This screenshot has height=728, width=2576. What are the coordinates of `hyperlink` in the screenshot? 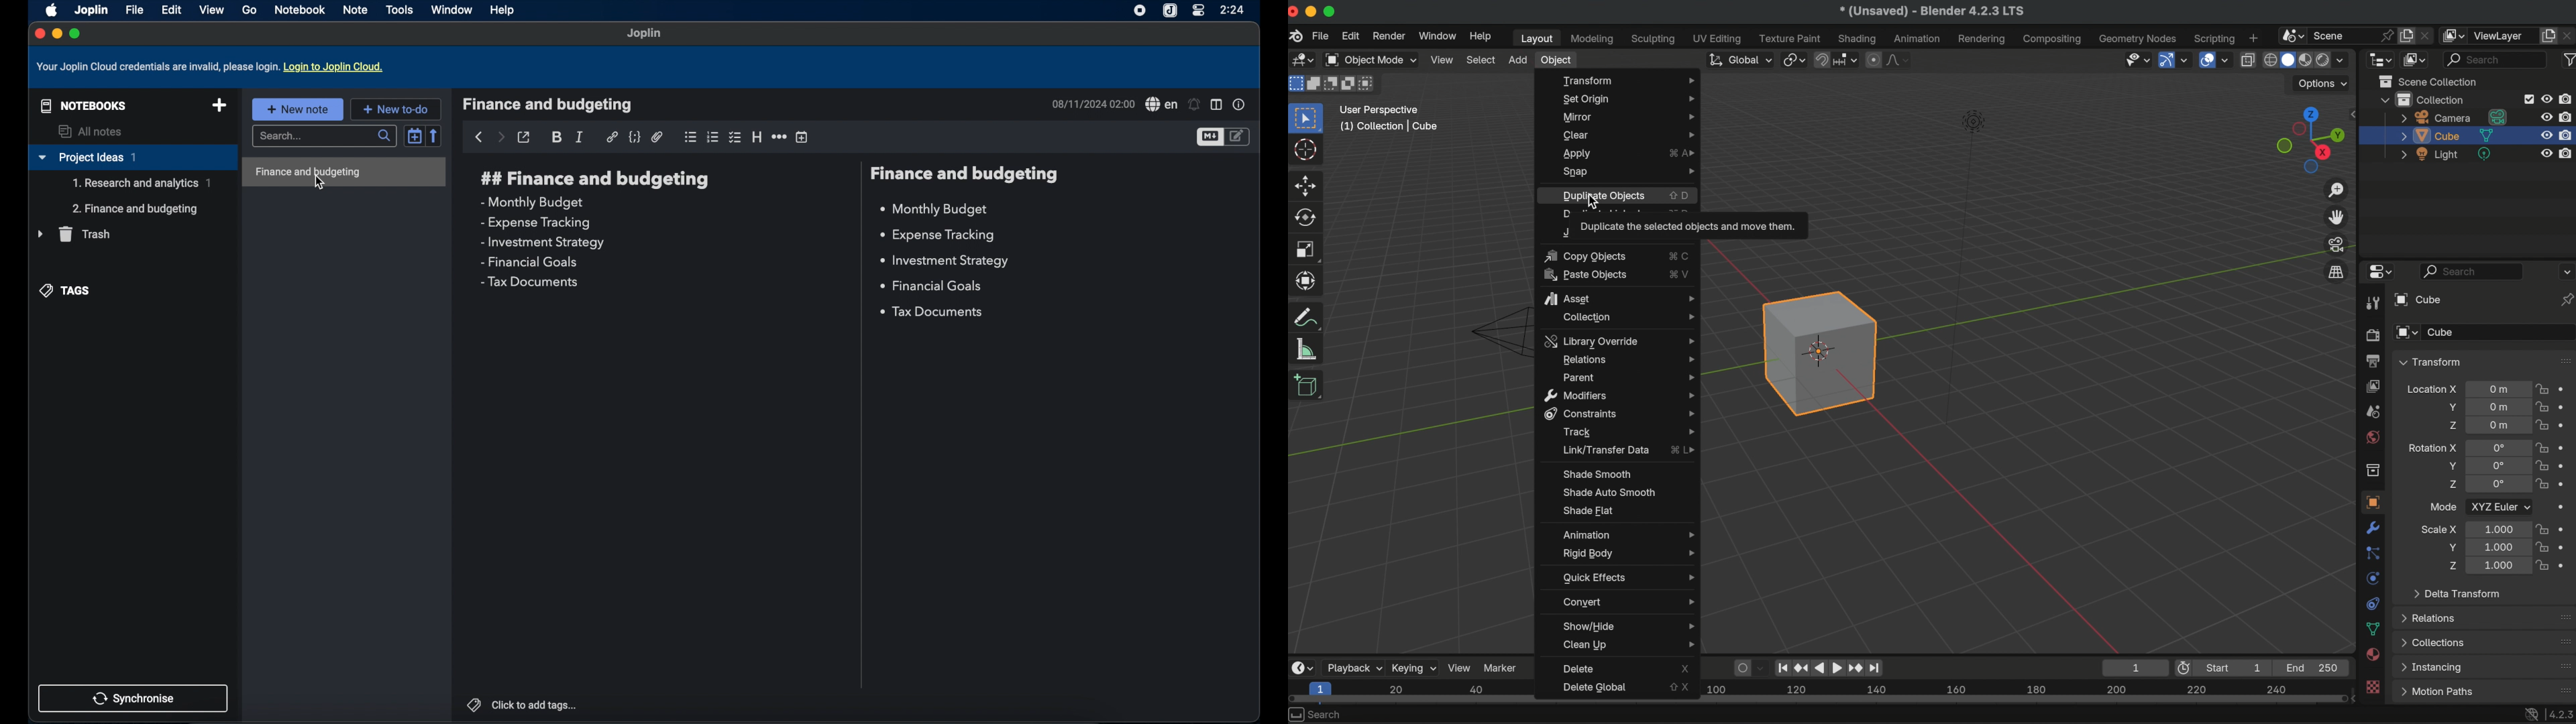 It's located at (612, 137).